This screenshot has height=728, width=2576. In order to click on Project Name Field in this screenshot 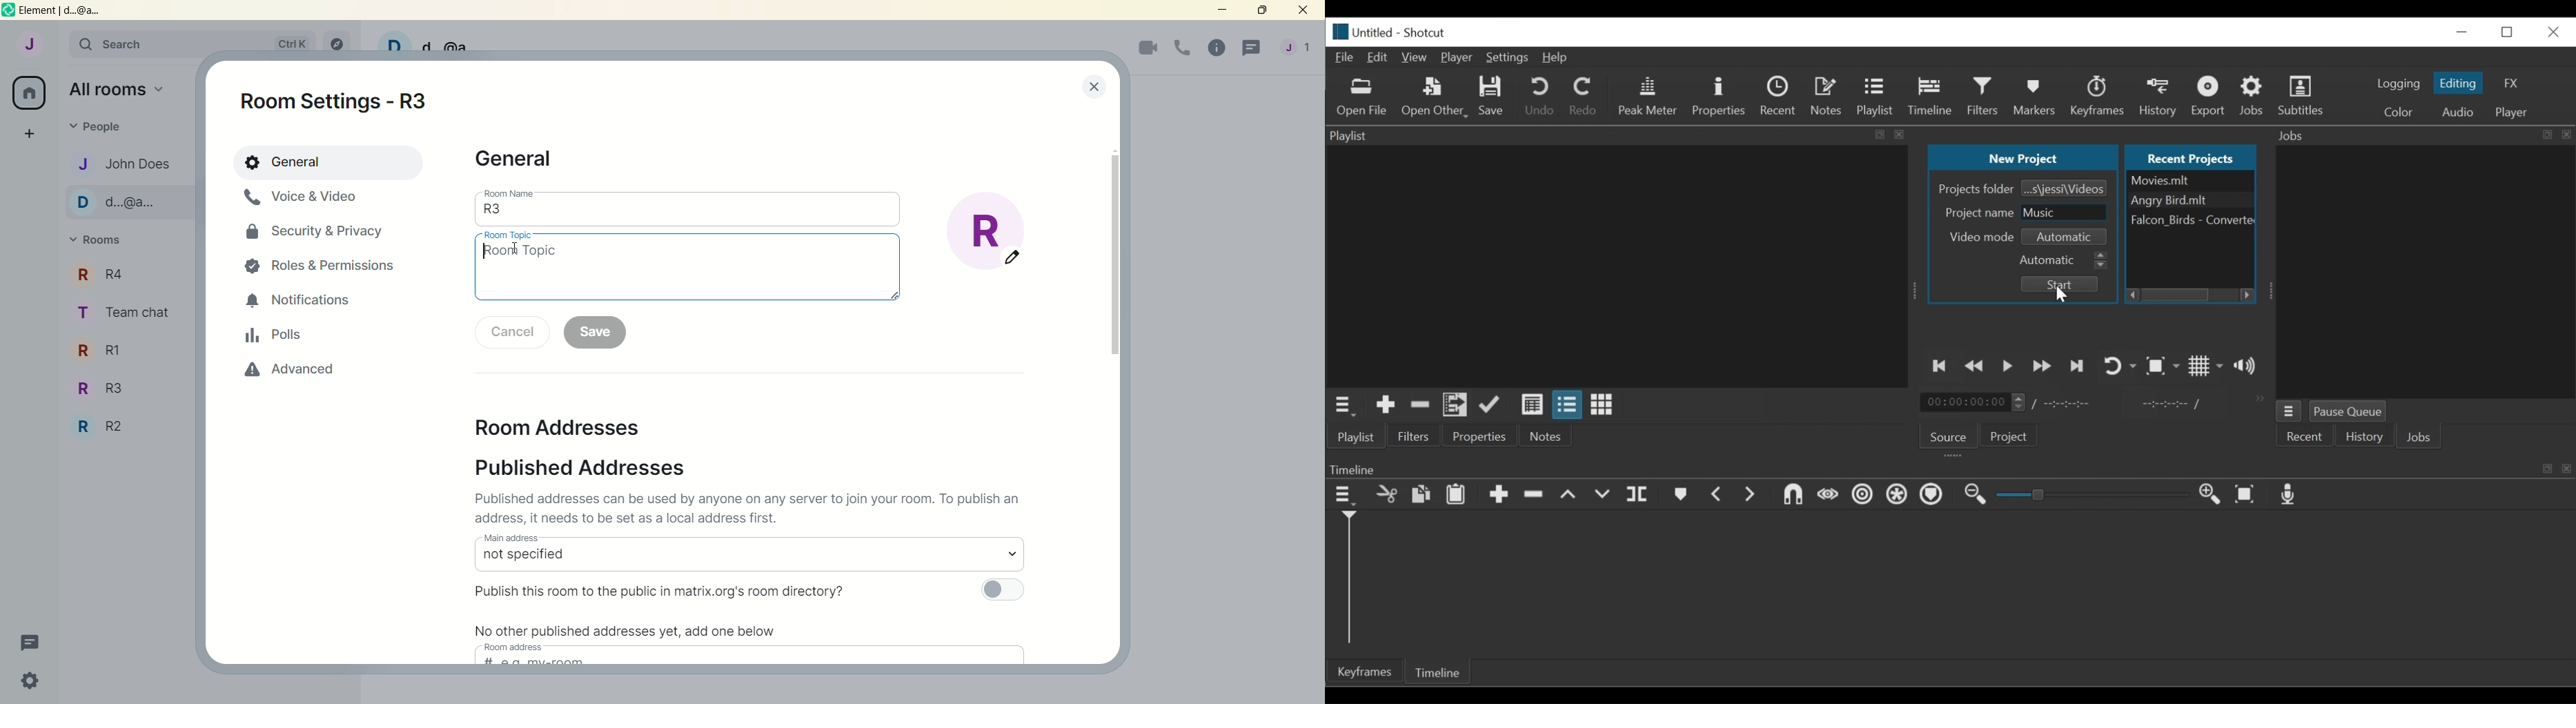, I will do `click(2066, 213)`.